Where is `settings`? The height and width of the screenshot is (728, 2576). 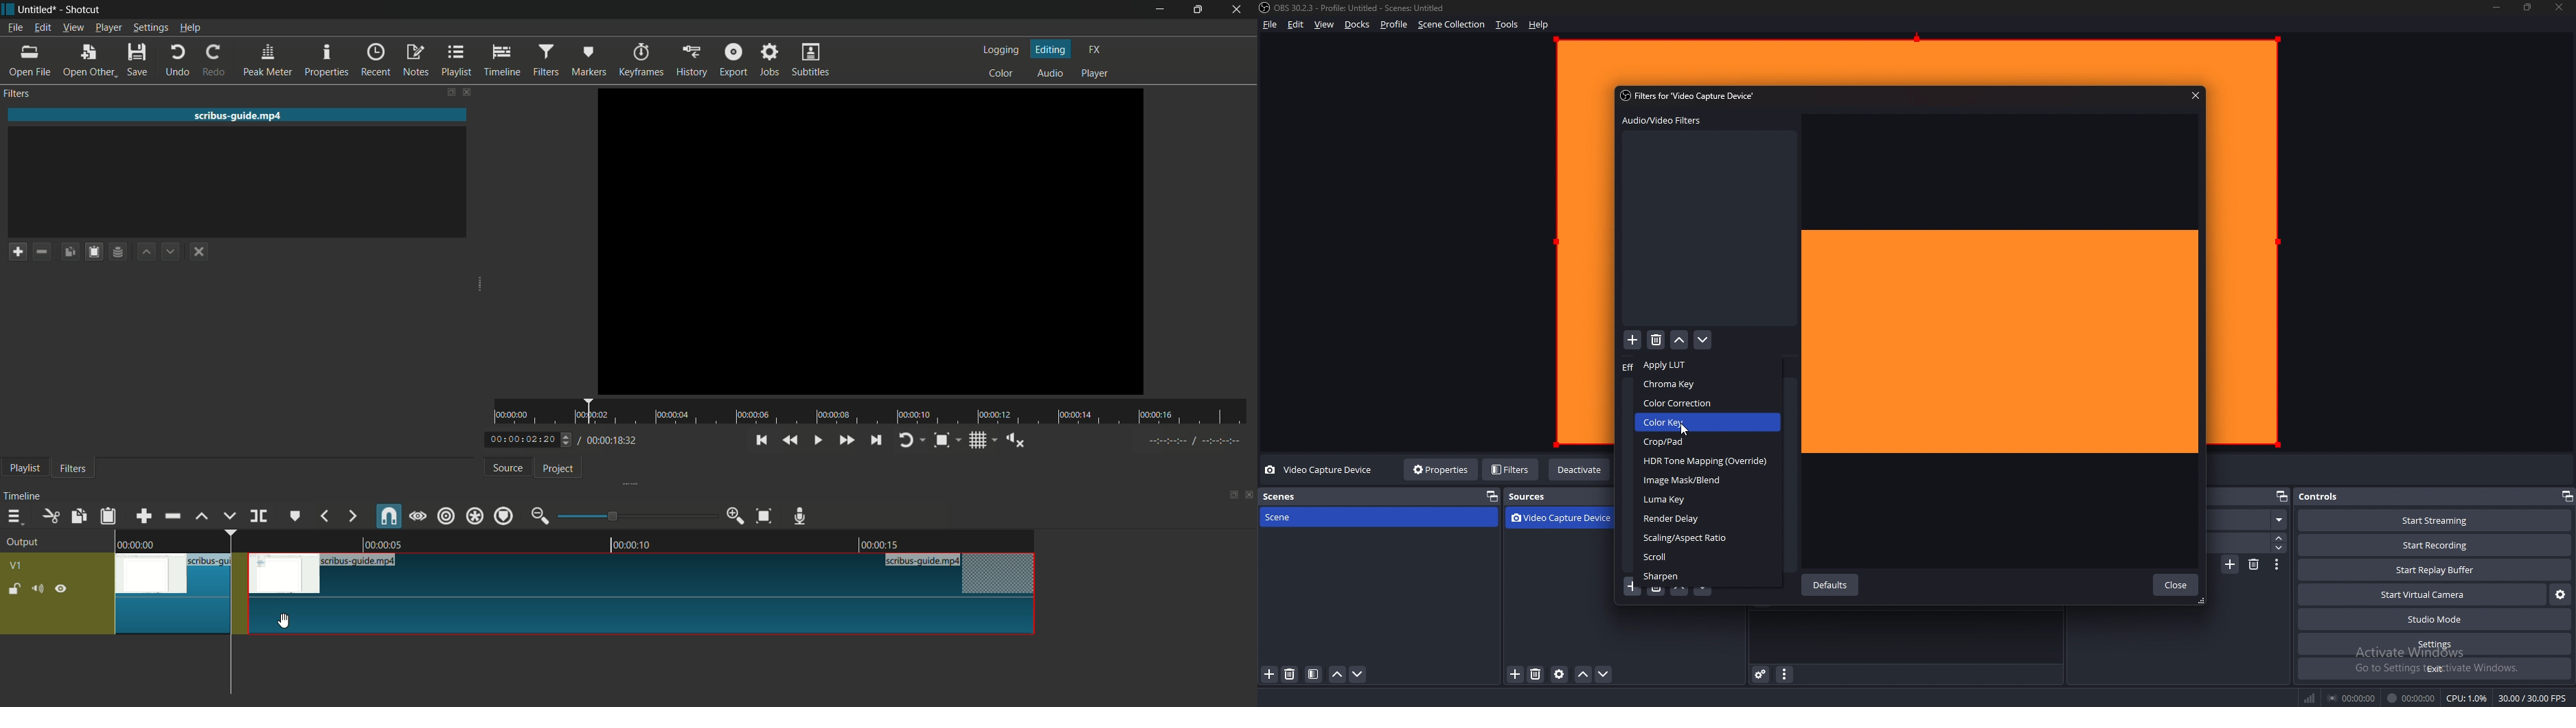 settings is located at coordinates (2435, 645).